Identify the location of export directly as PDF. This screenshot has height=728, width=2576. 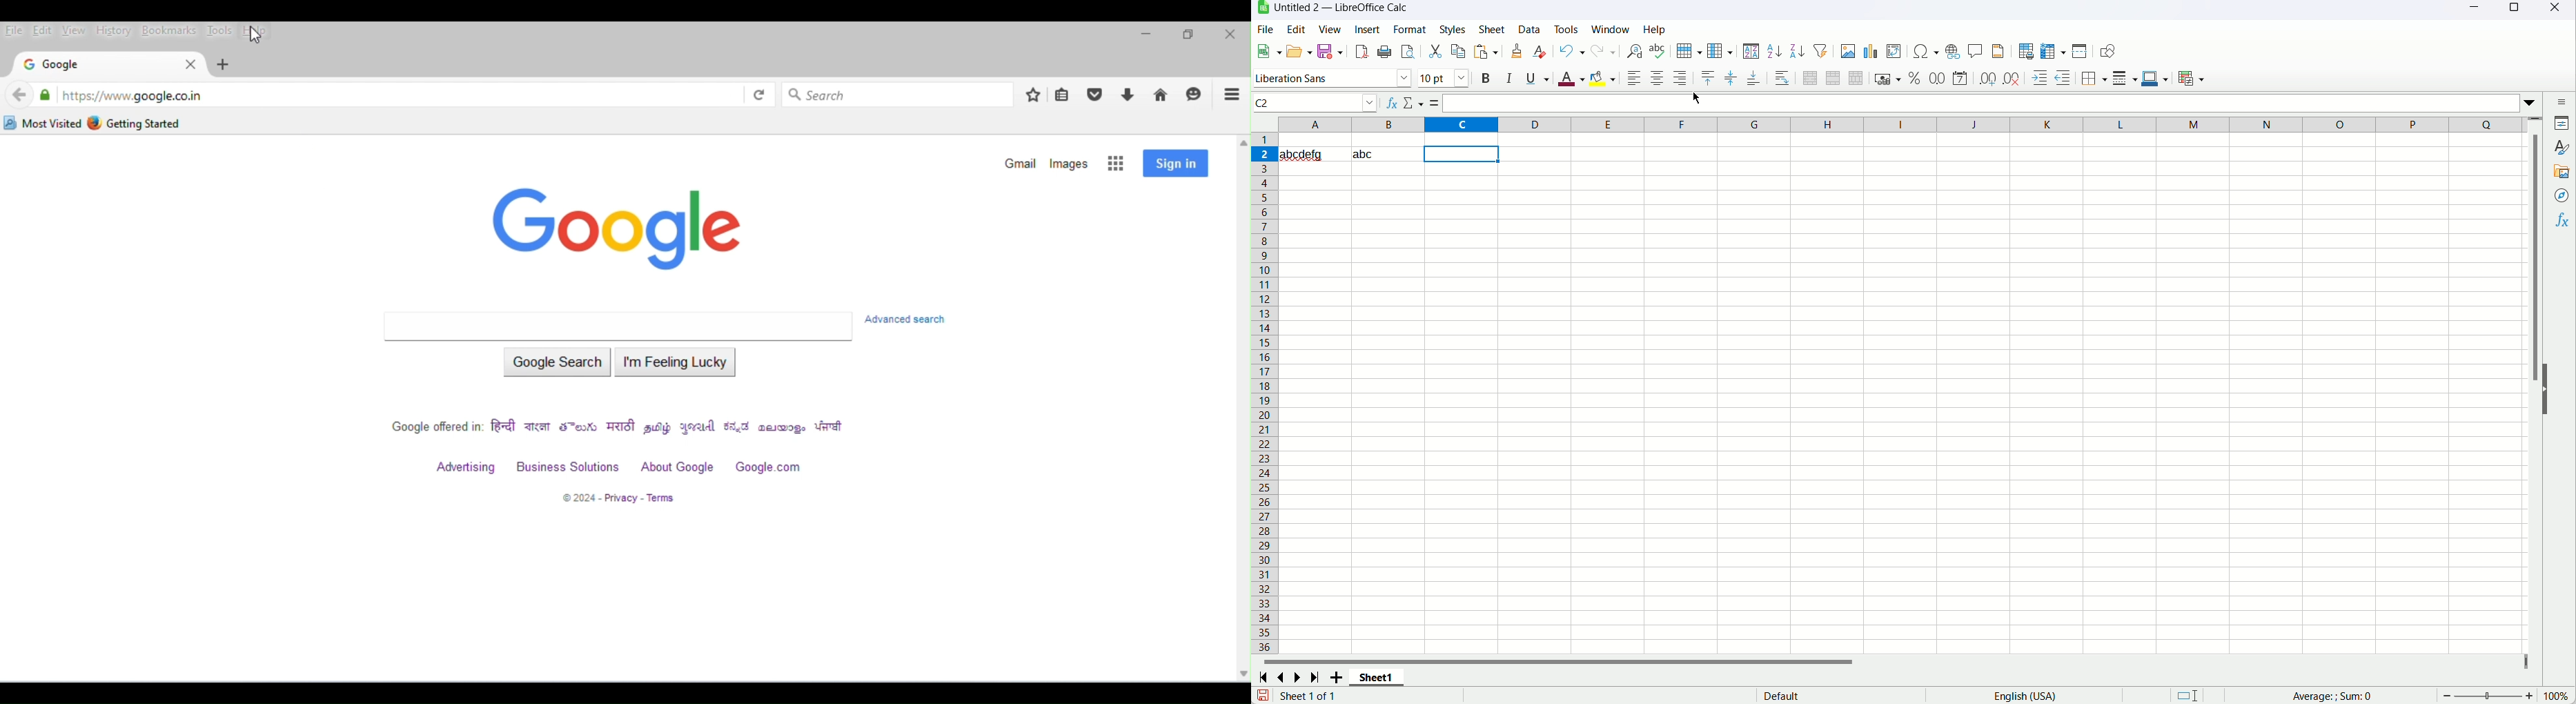
(1361, 52).